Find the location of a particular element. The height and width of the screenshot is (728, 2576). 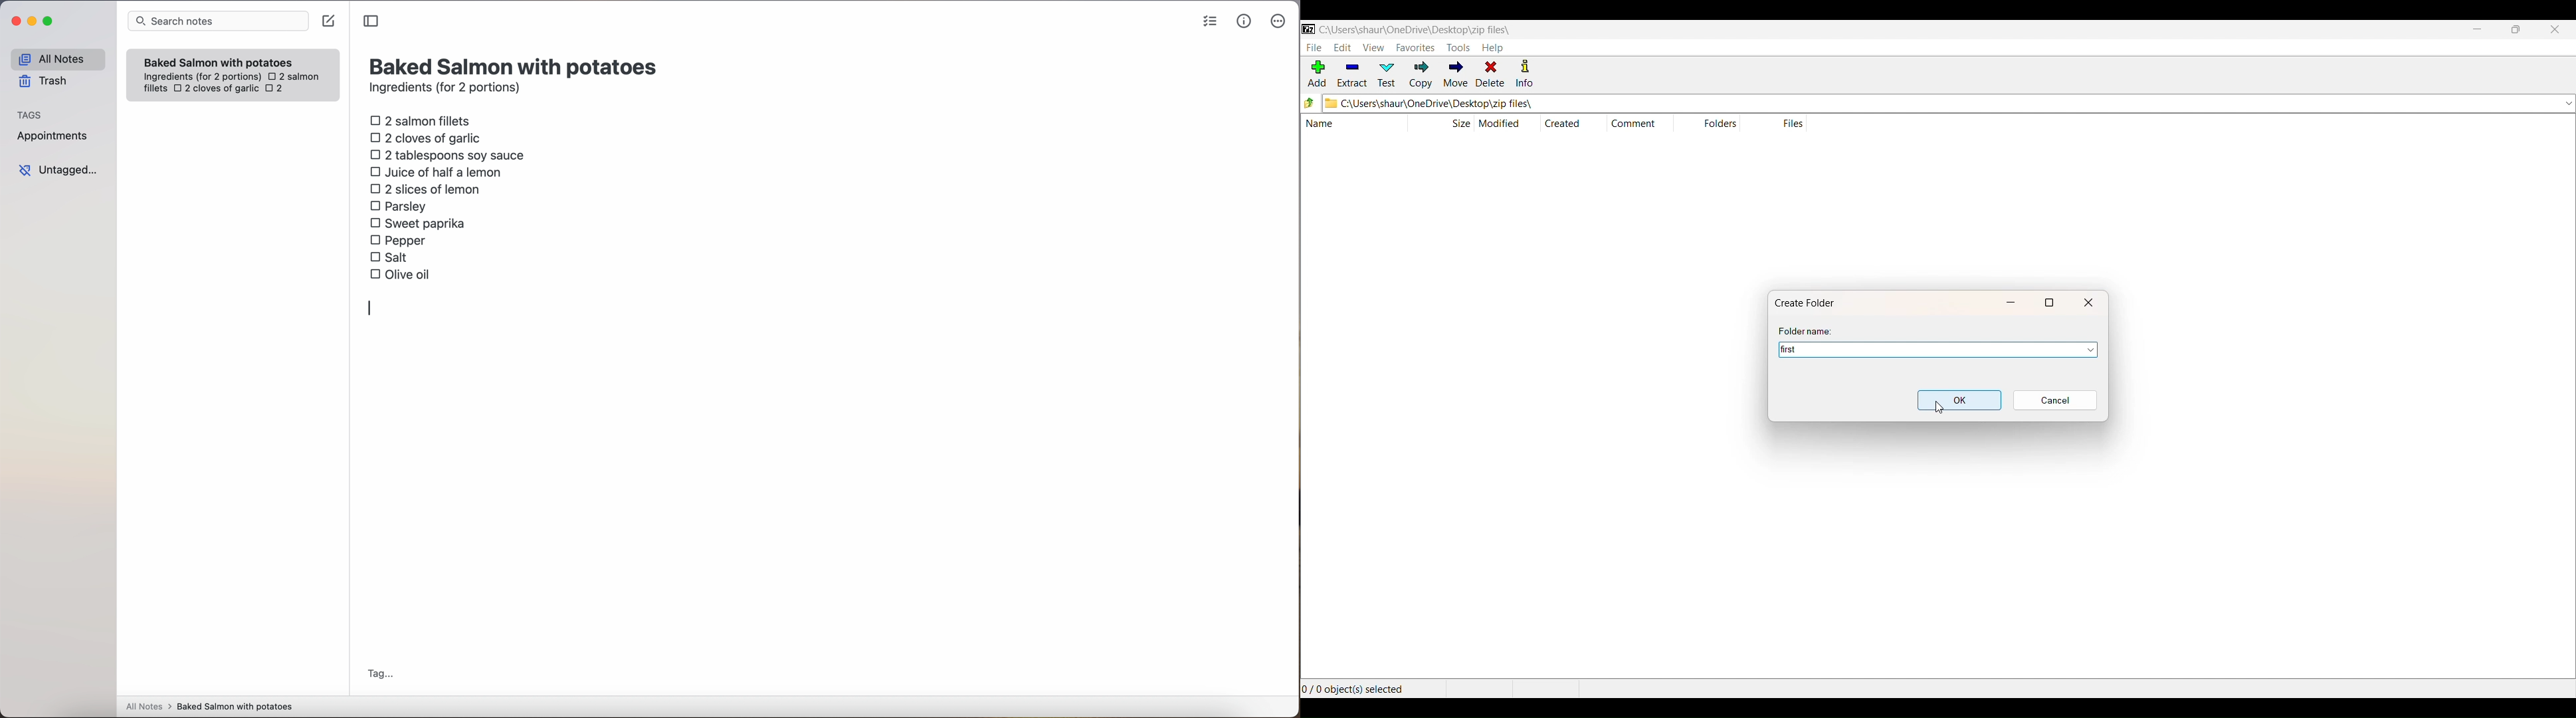

pepper is located at coordinates (400, 239).